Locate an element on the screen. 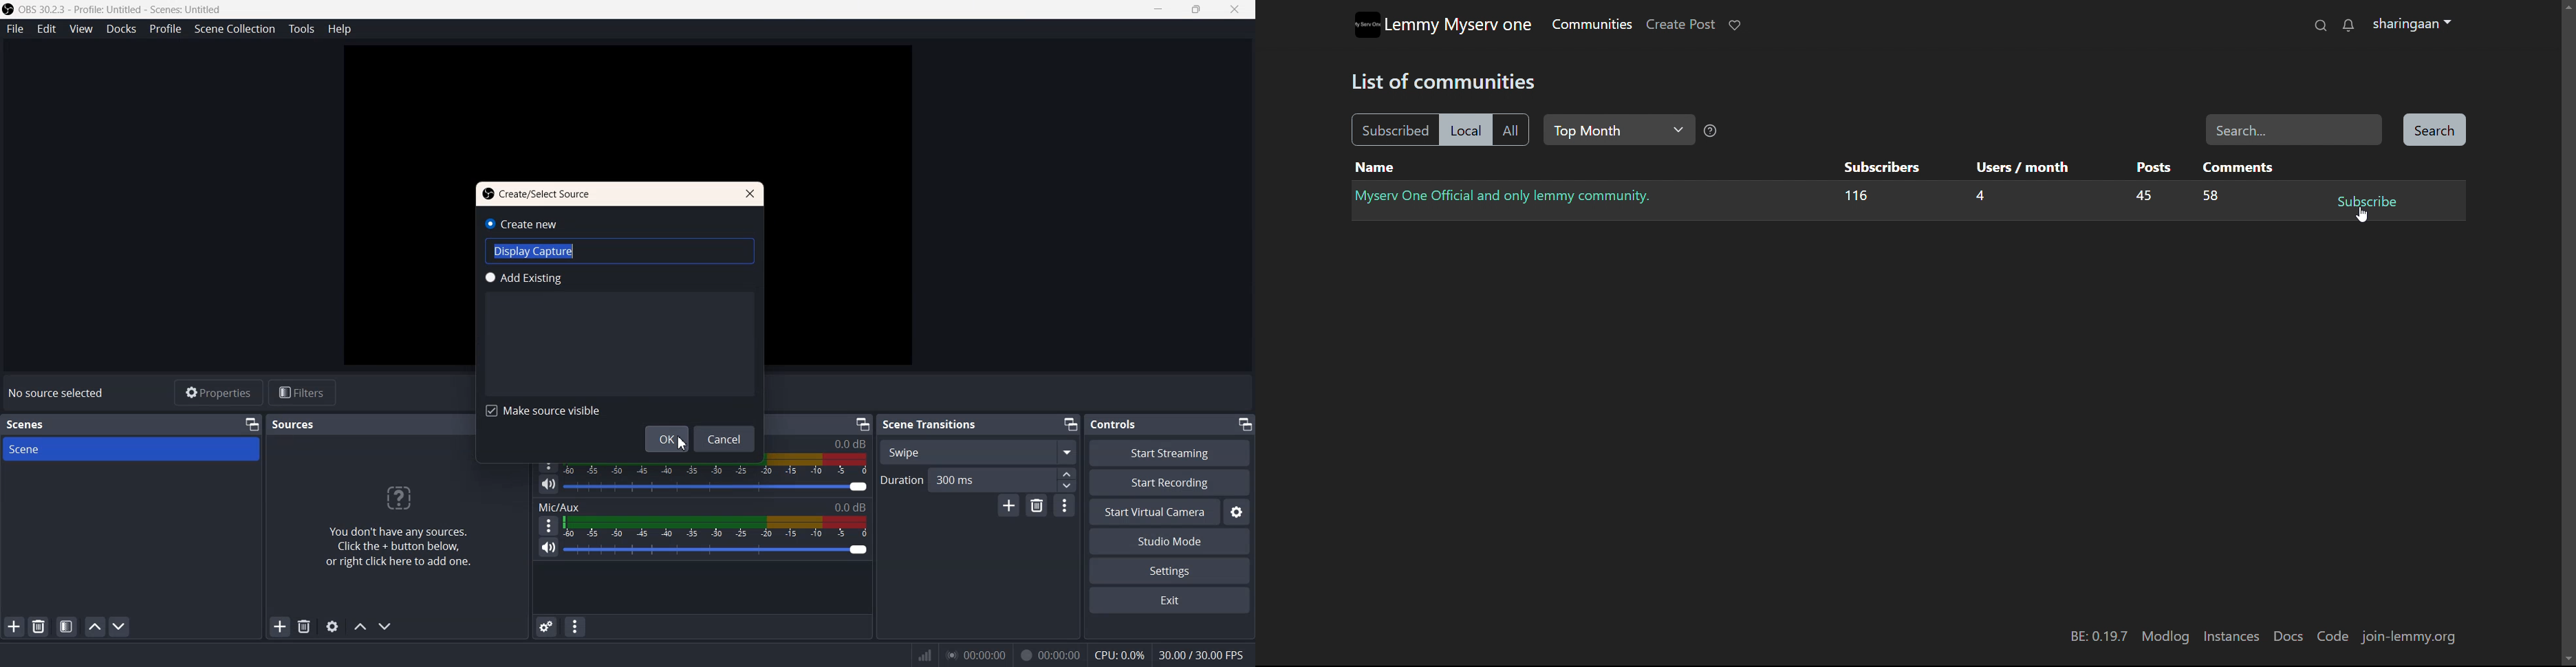  subscribe is located at coordinates (2366, 201).